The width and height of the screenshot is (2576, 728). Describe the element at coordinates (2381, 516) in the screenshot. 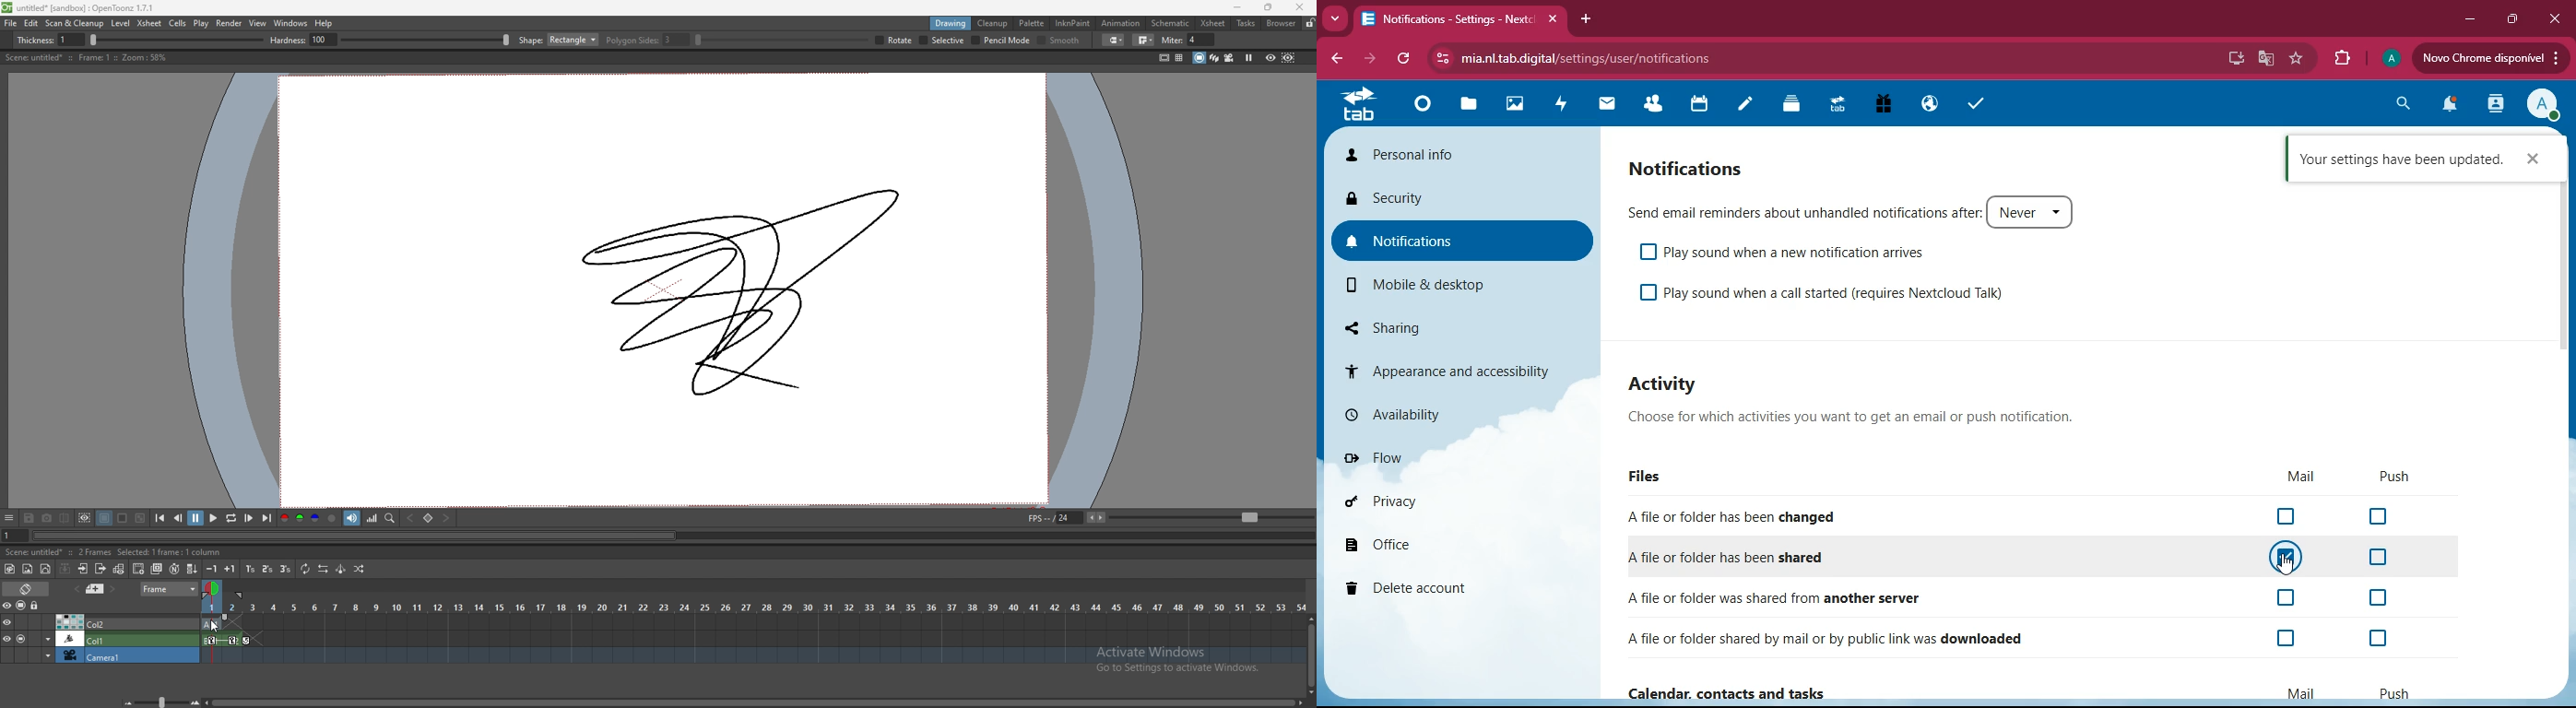

I see `off` at that location.